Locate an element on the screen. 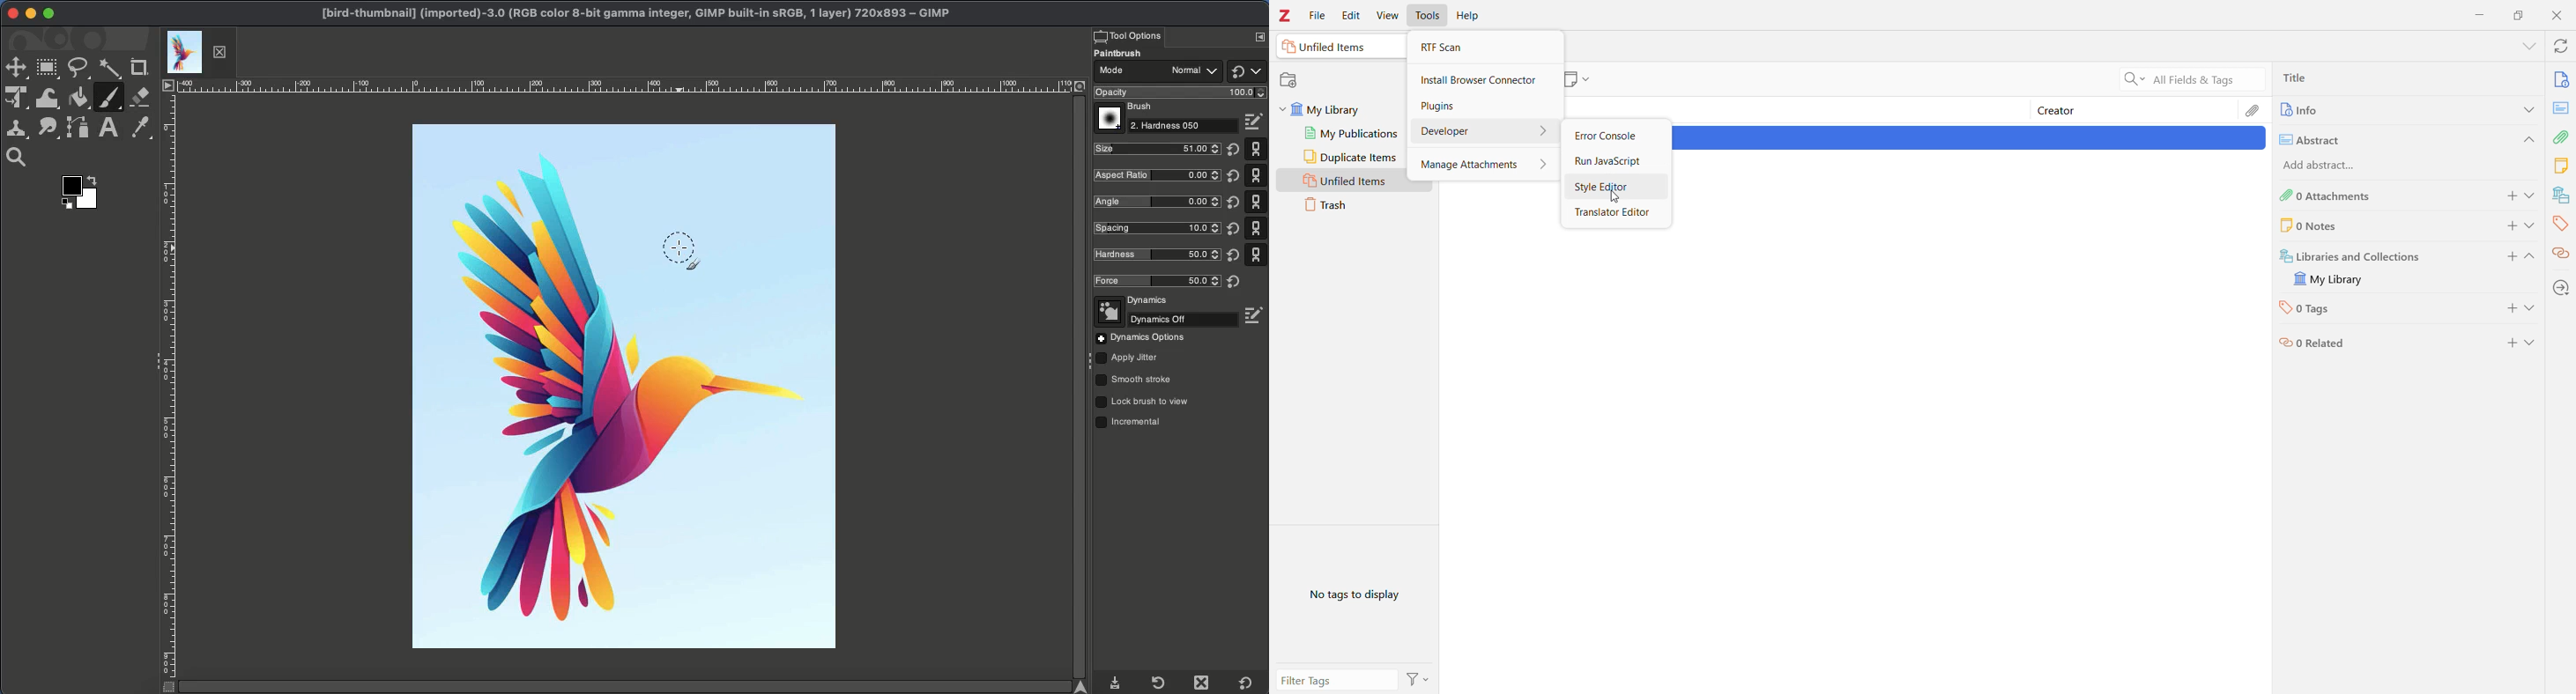 The image size is (2576, 700). Dynamics is located at coordinates (1133, 301).